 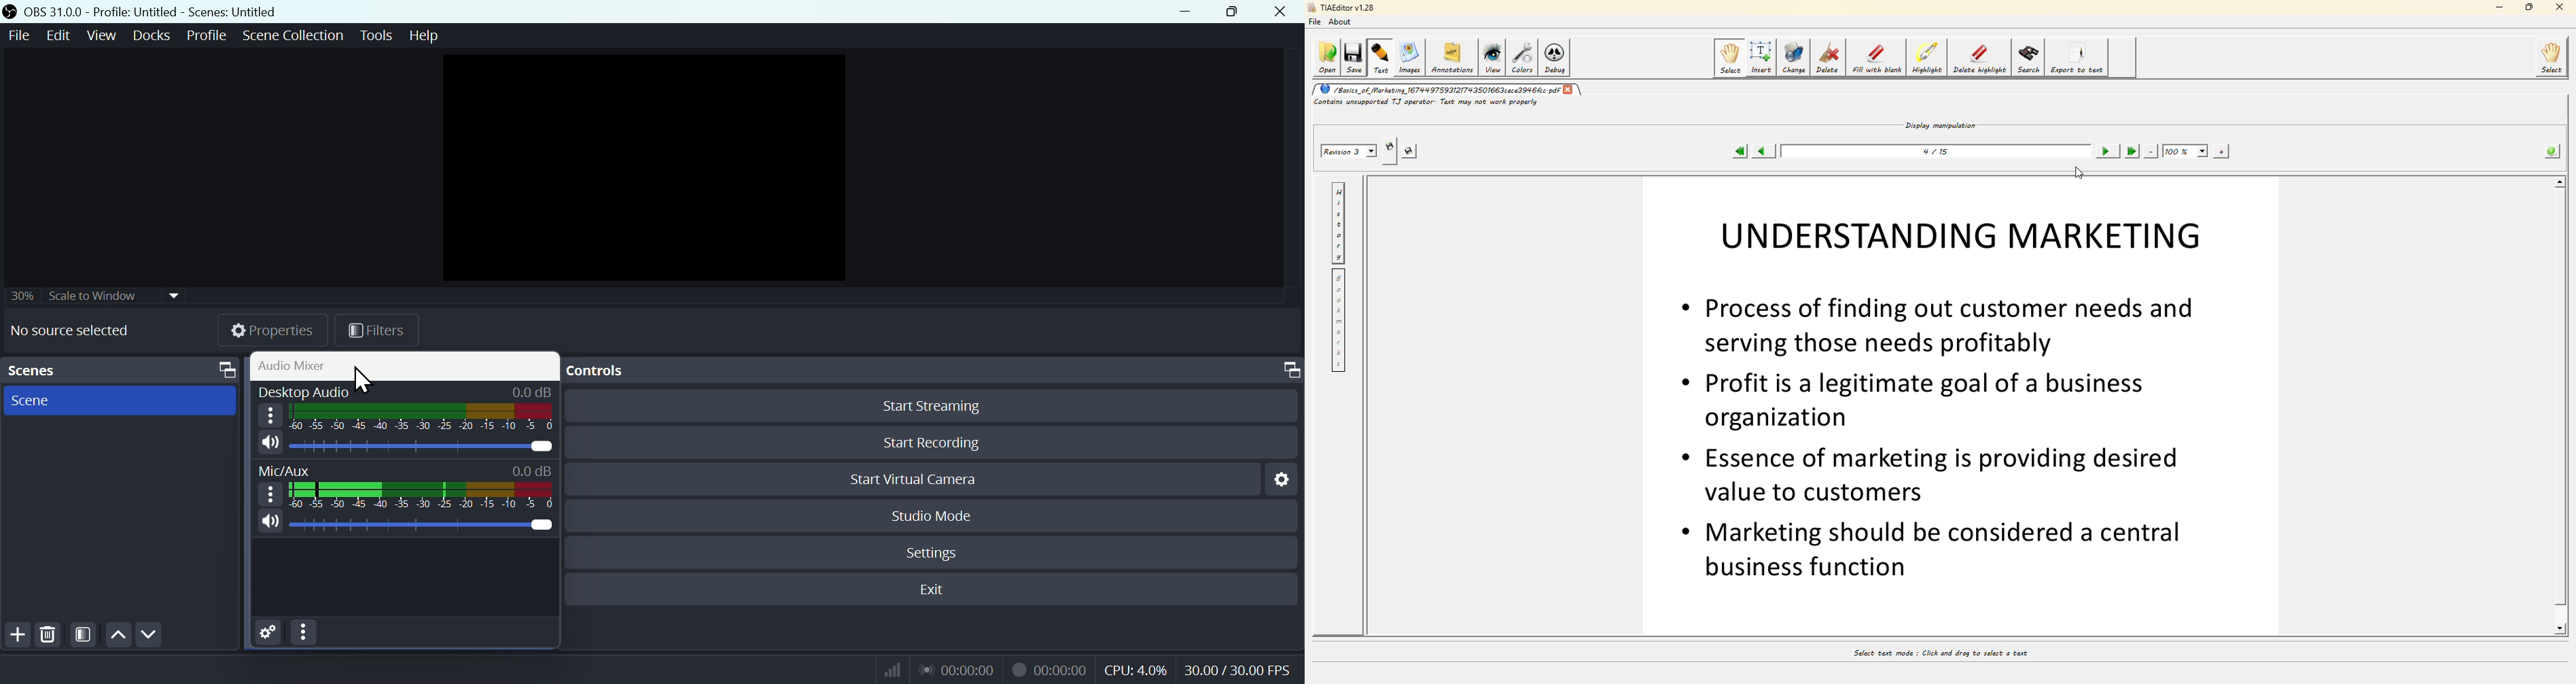 What do you see at coordinates (1237, 12) in the screenshot?
I see `Maximise` at bounding box center [1237, 12].